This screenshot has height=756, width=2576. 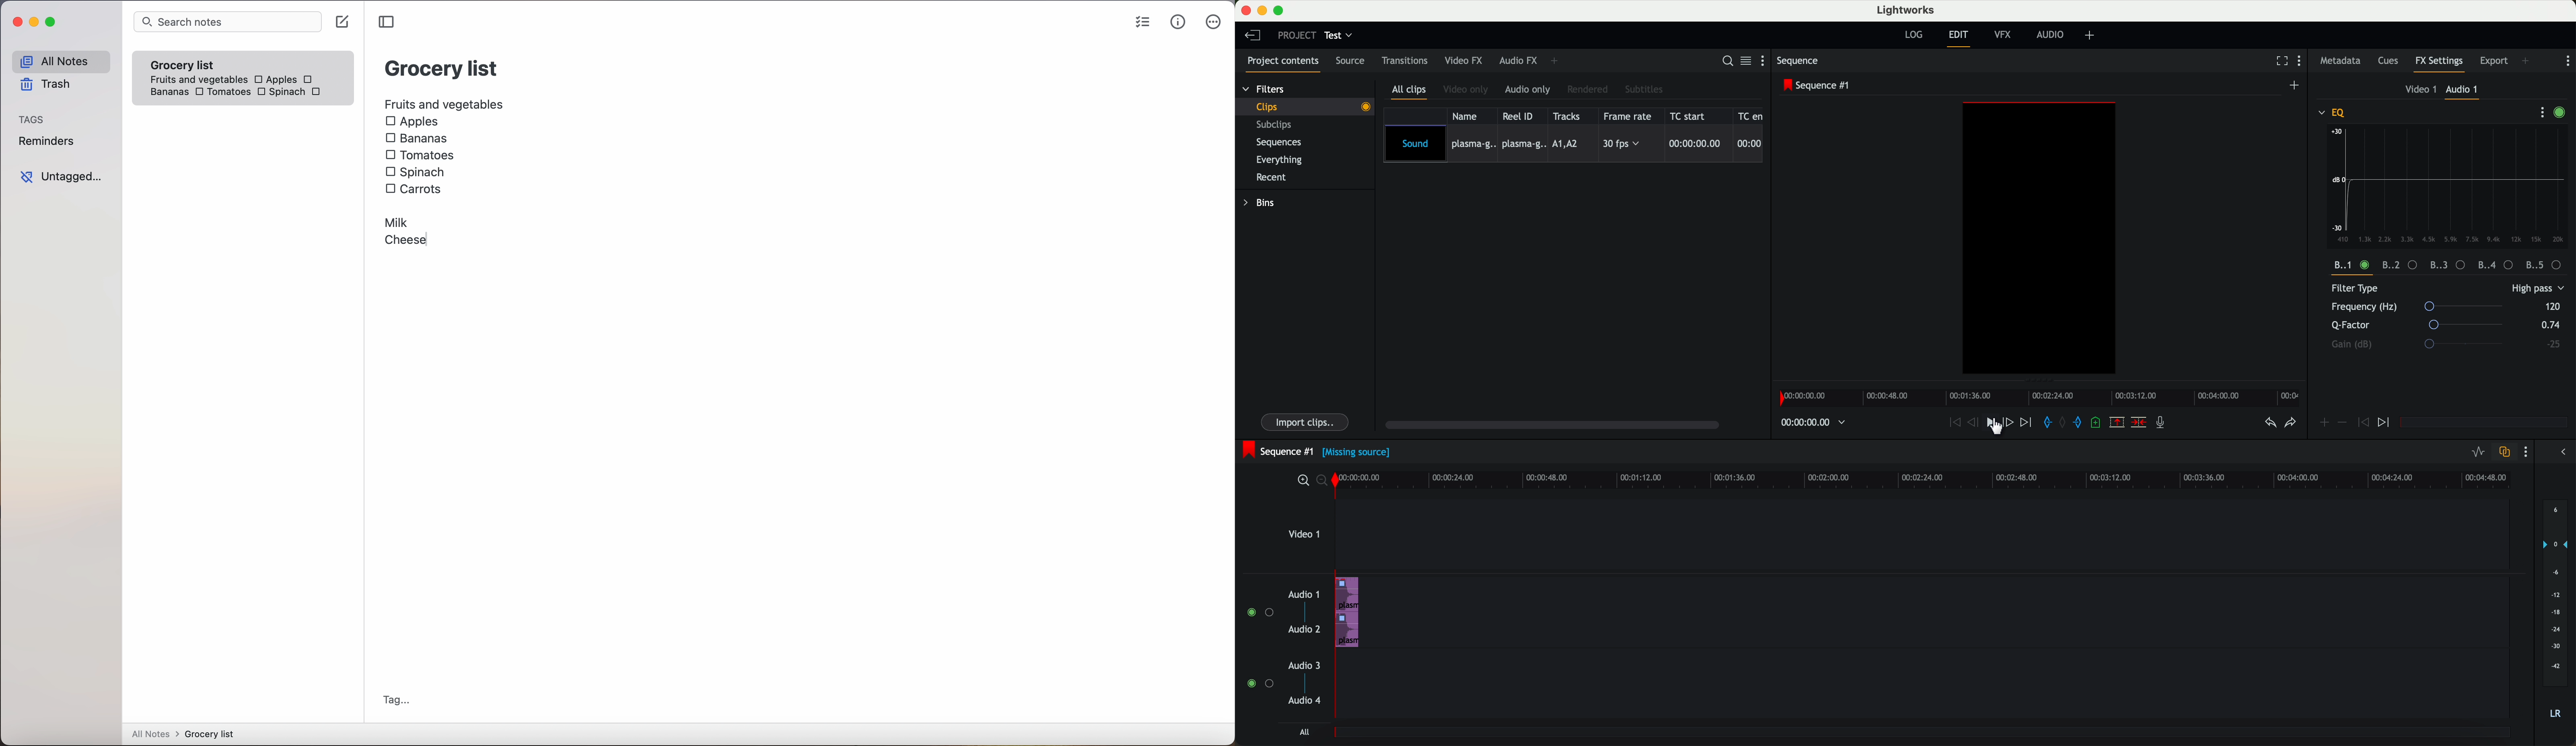 What do you see at coordinates (2043, 398) in the screenshot?
I see `timeline` at bounding box center [2043, 398].